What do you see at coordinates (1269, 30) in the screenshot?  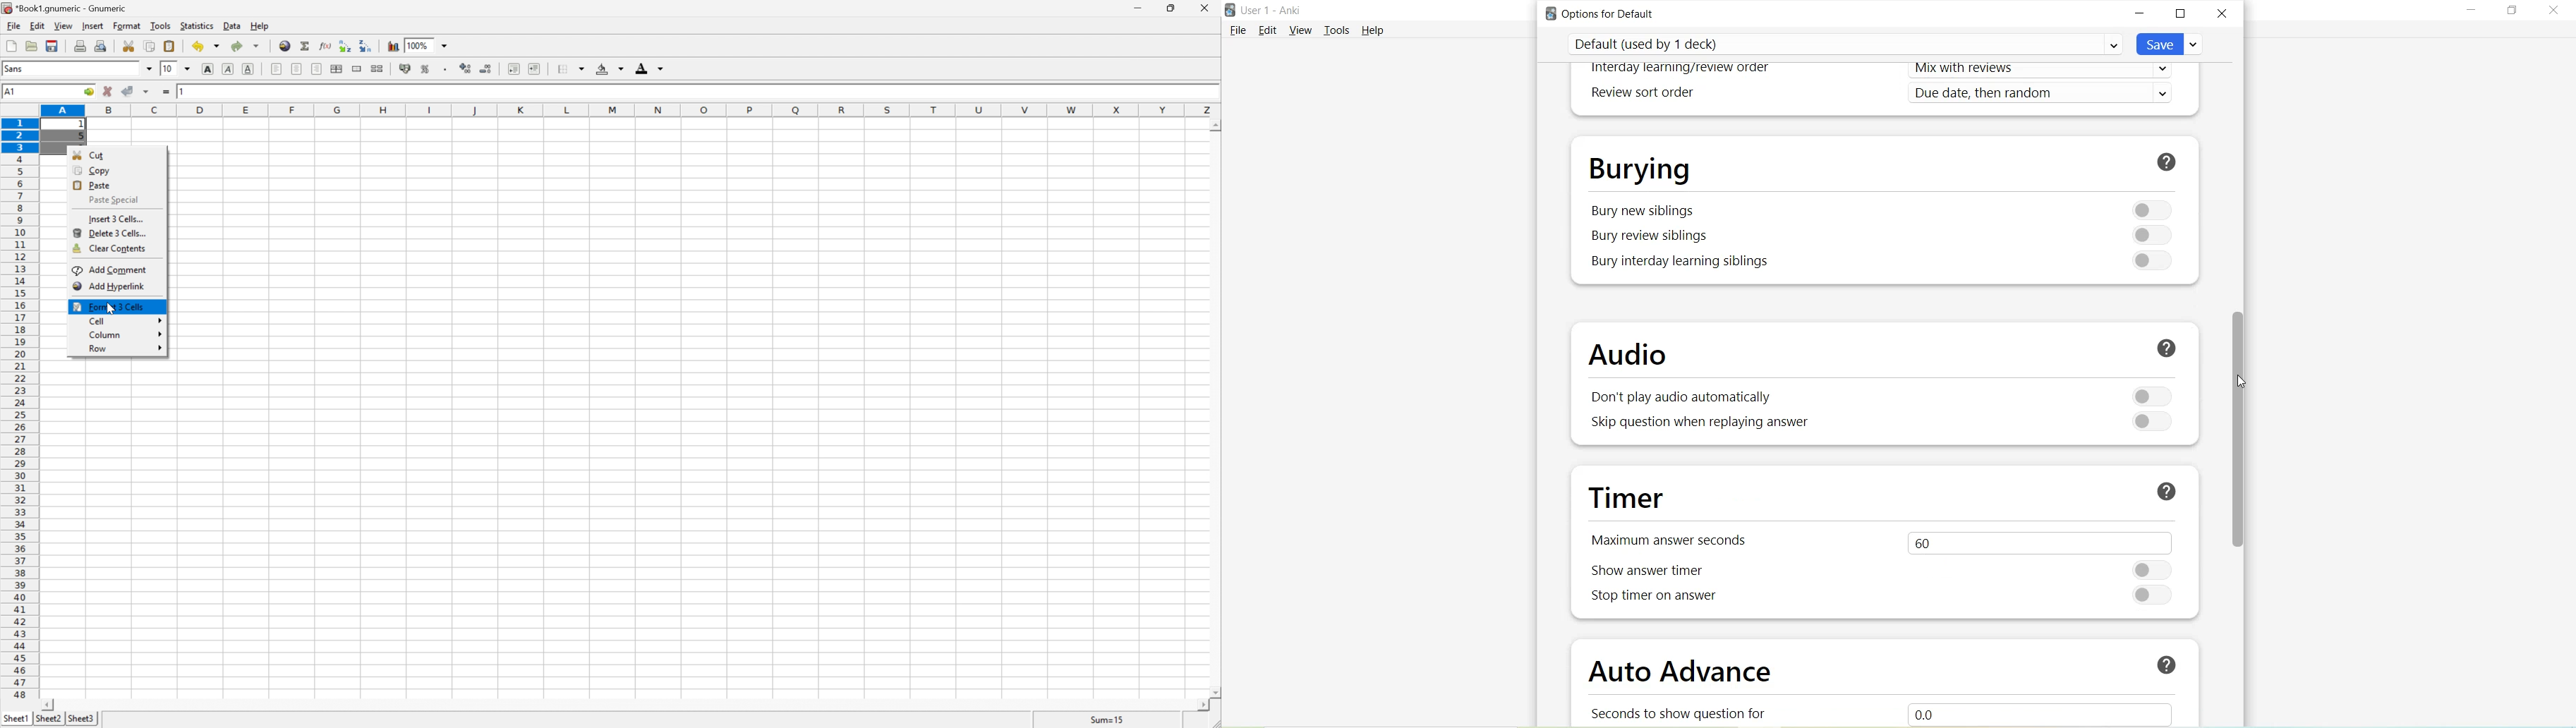 I see `Edit` at bounding box center [1269, 30].